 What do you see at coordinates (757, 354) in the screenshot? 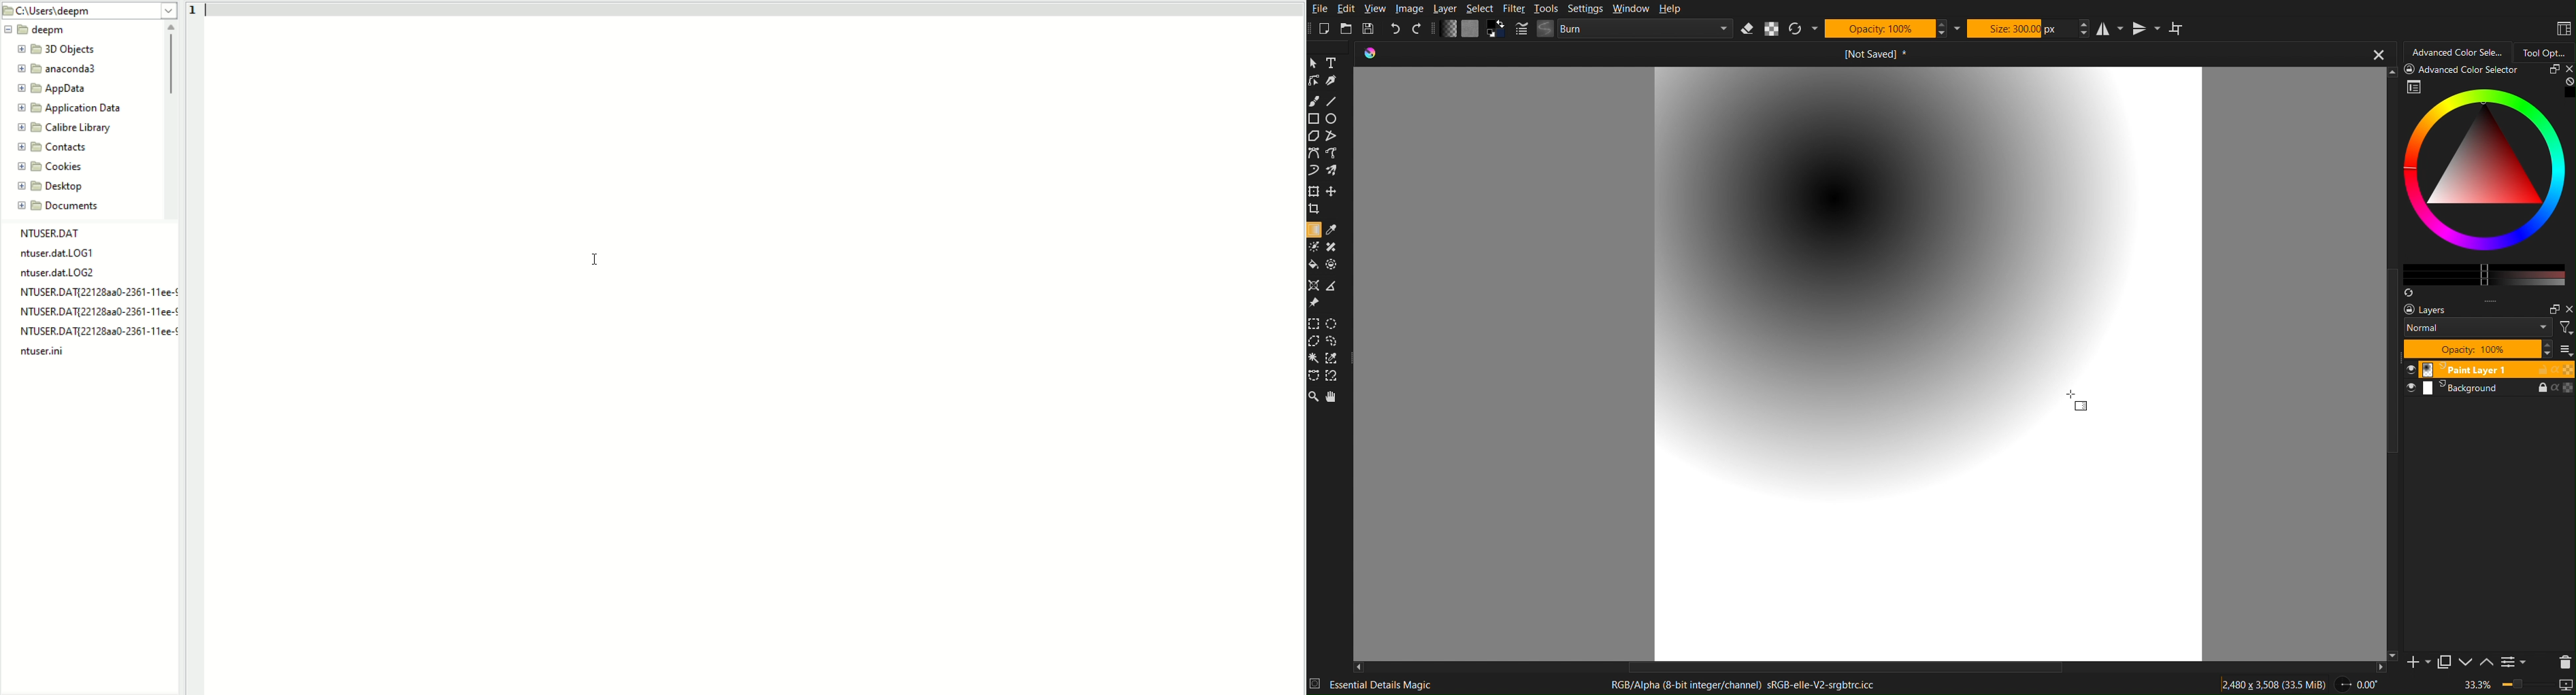
I see `editor` at bounding box center [757, 354].